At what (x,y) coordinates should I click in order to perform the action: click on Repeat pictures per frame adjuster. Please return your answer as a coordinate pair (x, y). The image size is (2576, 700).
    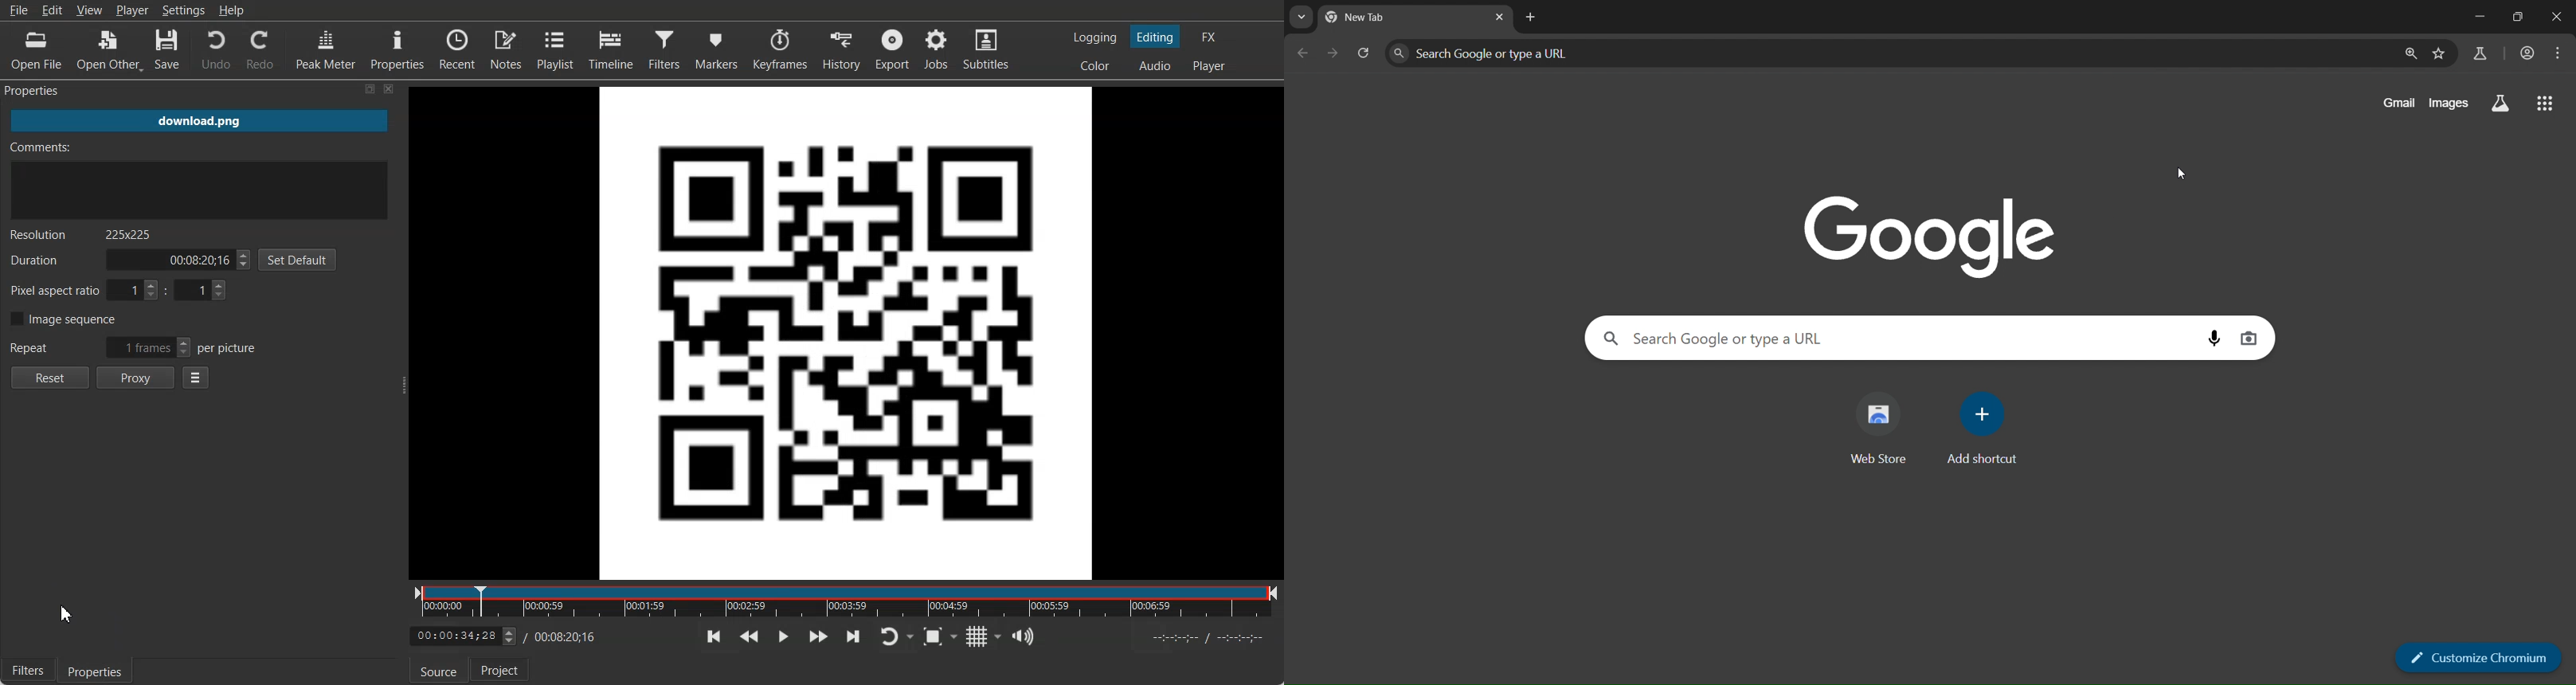
    Looking at the image, I should click on (132, 346).